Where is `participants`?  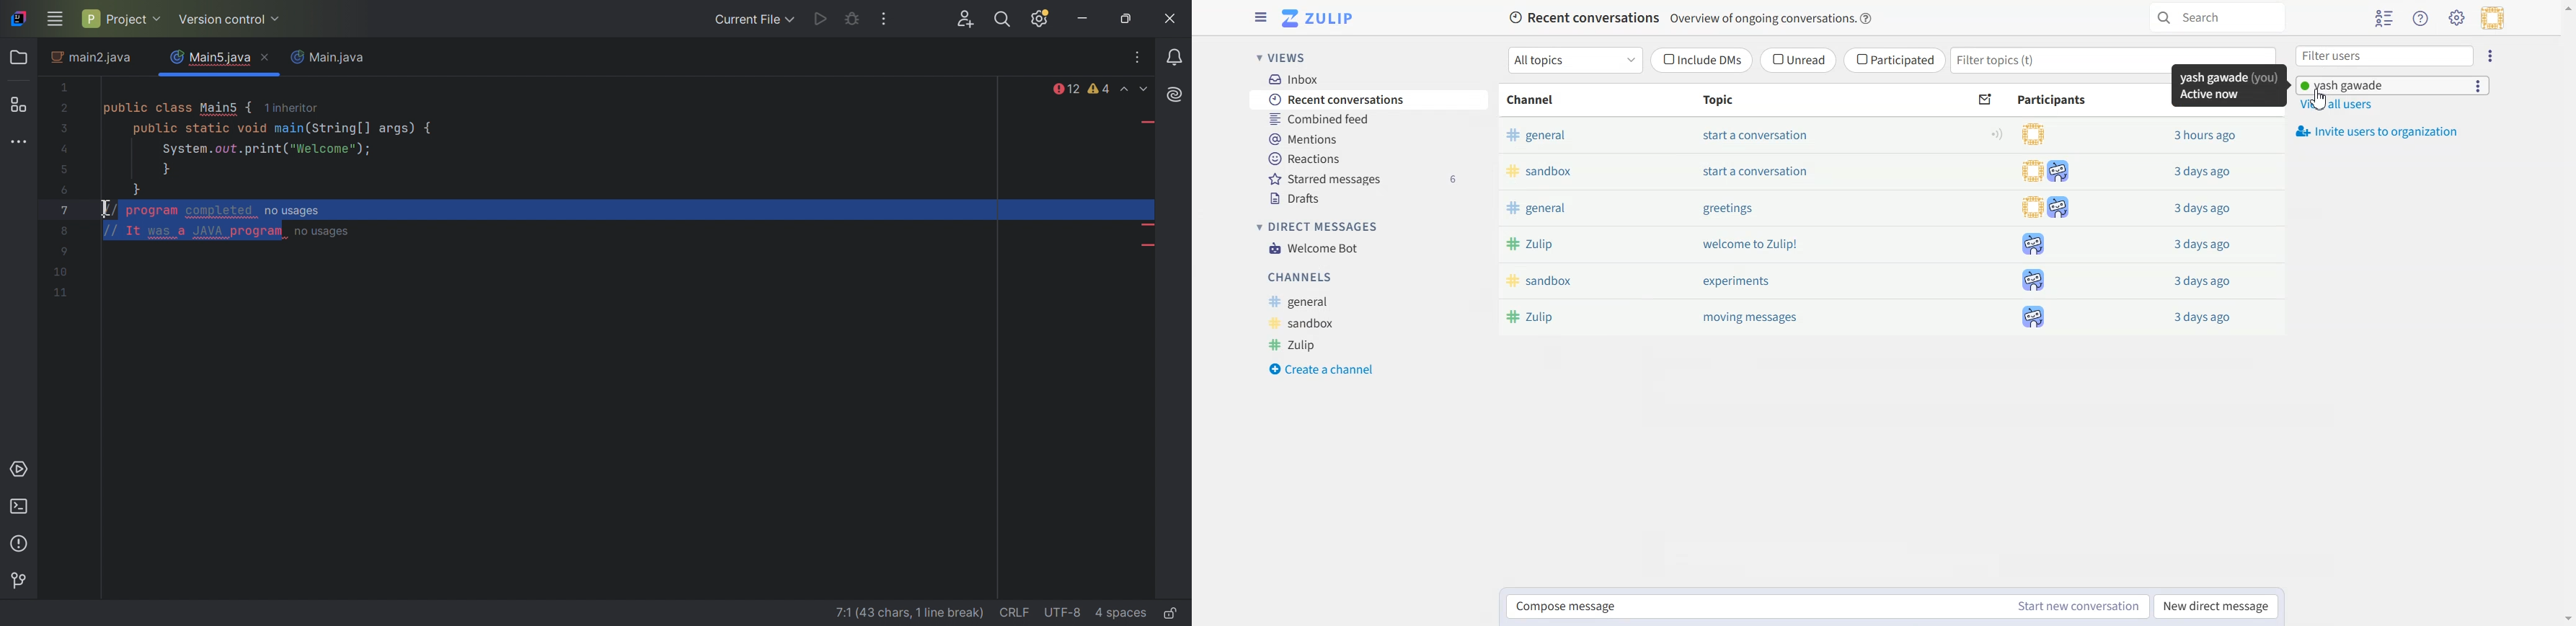 participants is located at coordinates (2034, 136).